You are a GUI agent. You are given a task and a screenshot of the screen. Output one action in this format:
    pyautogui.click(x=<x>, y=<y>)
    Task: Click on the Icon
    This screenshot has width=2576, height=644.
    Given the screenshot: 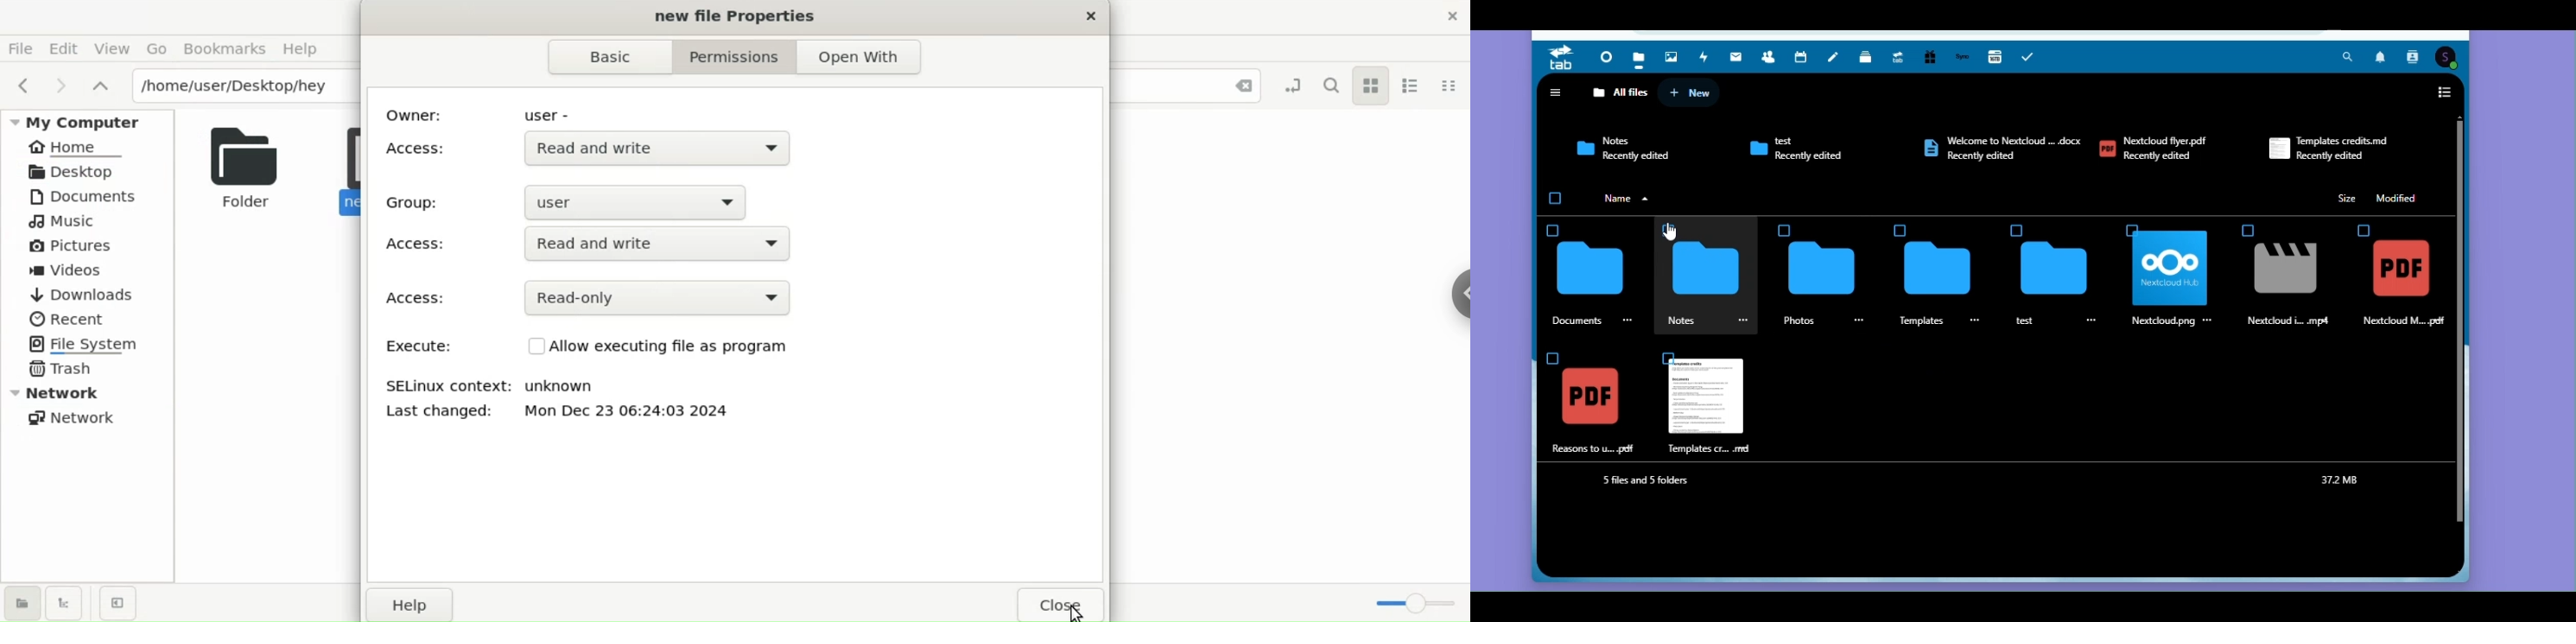 What is the action you would take?
    pyautogui.click(x=2247, y=228)
    